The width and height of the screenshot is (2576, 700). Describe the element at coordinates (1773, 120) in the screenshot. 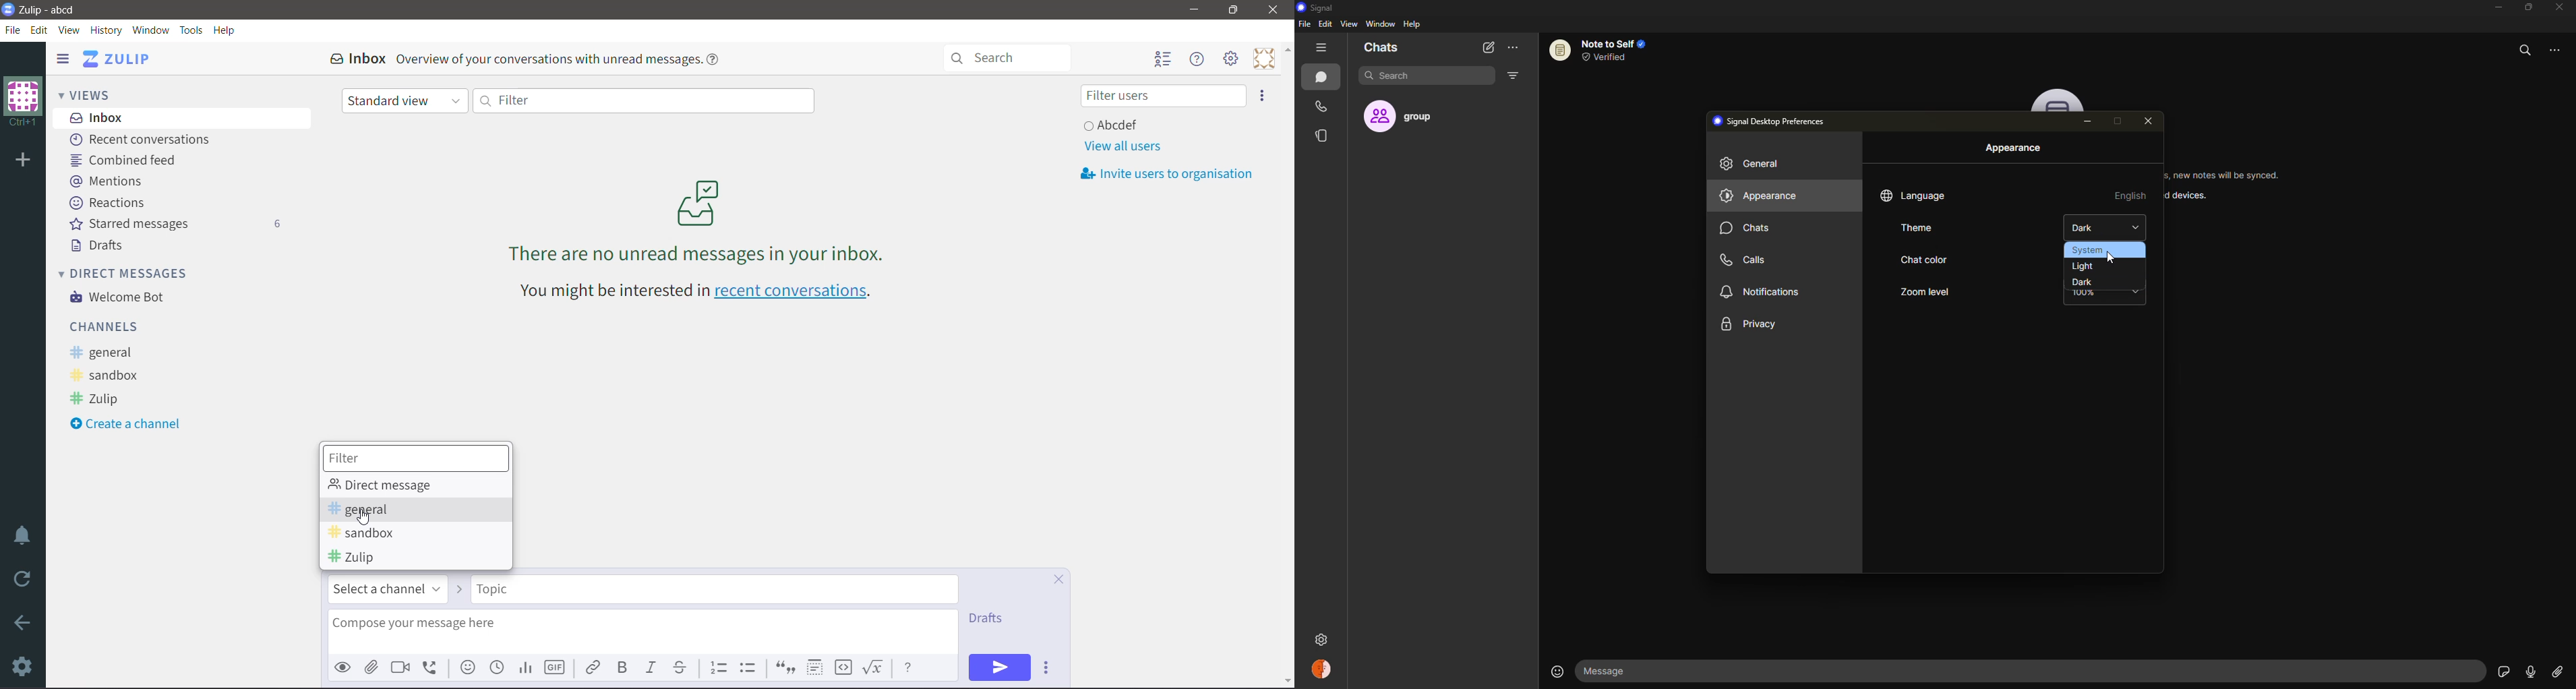

I see `desktop preferences` at that location.